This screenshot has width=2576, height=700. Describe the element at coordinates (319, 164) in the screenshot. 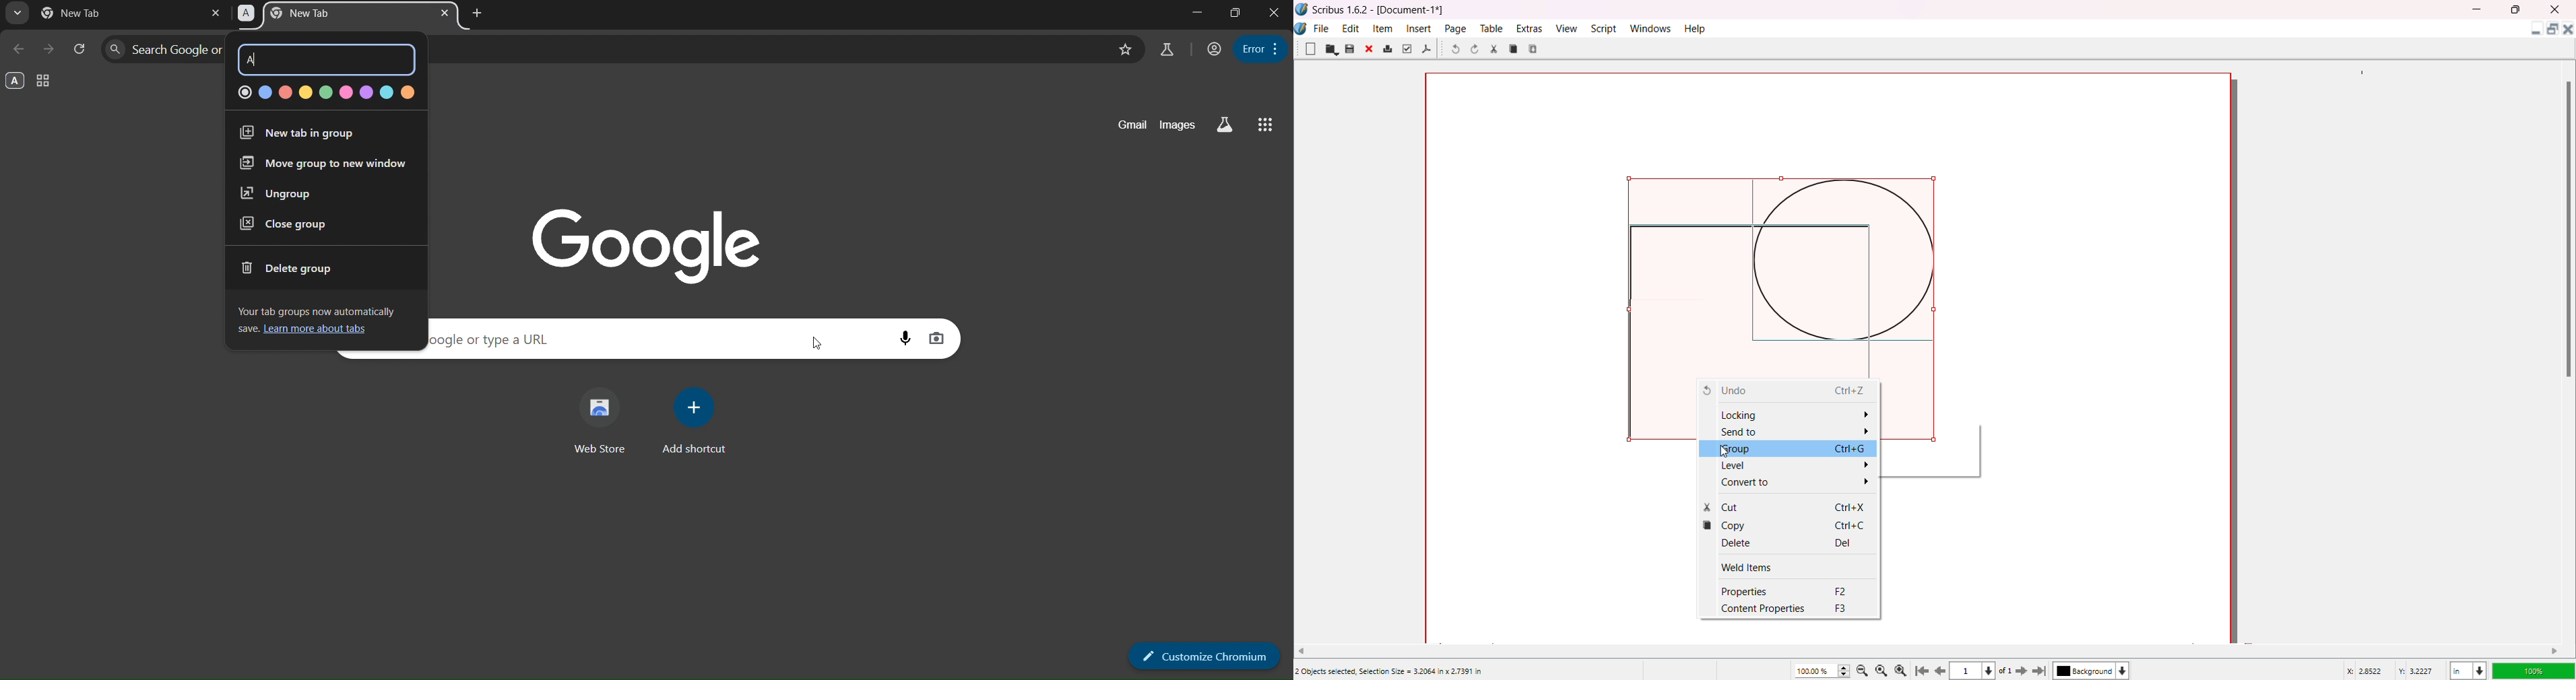

I see `move group to new window` at that location.